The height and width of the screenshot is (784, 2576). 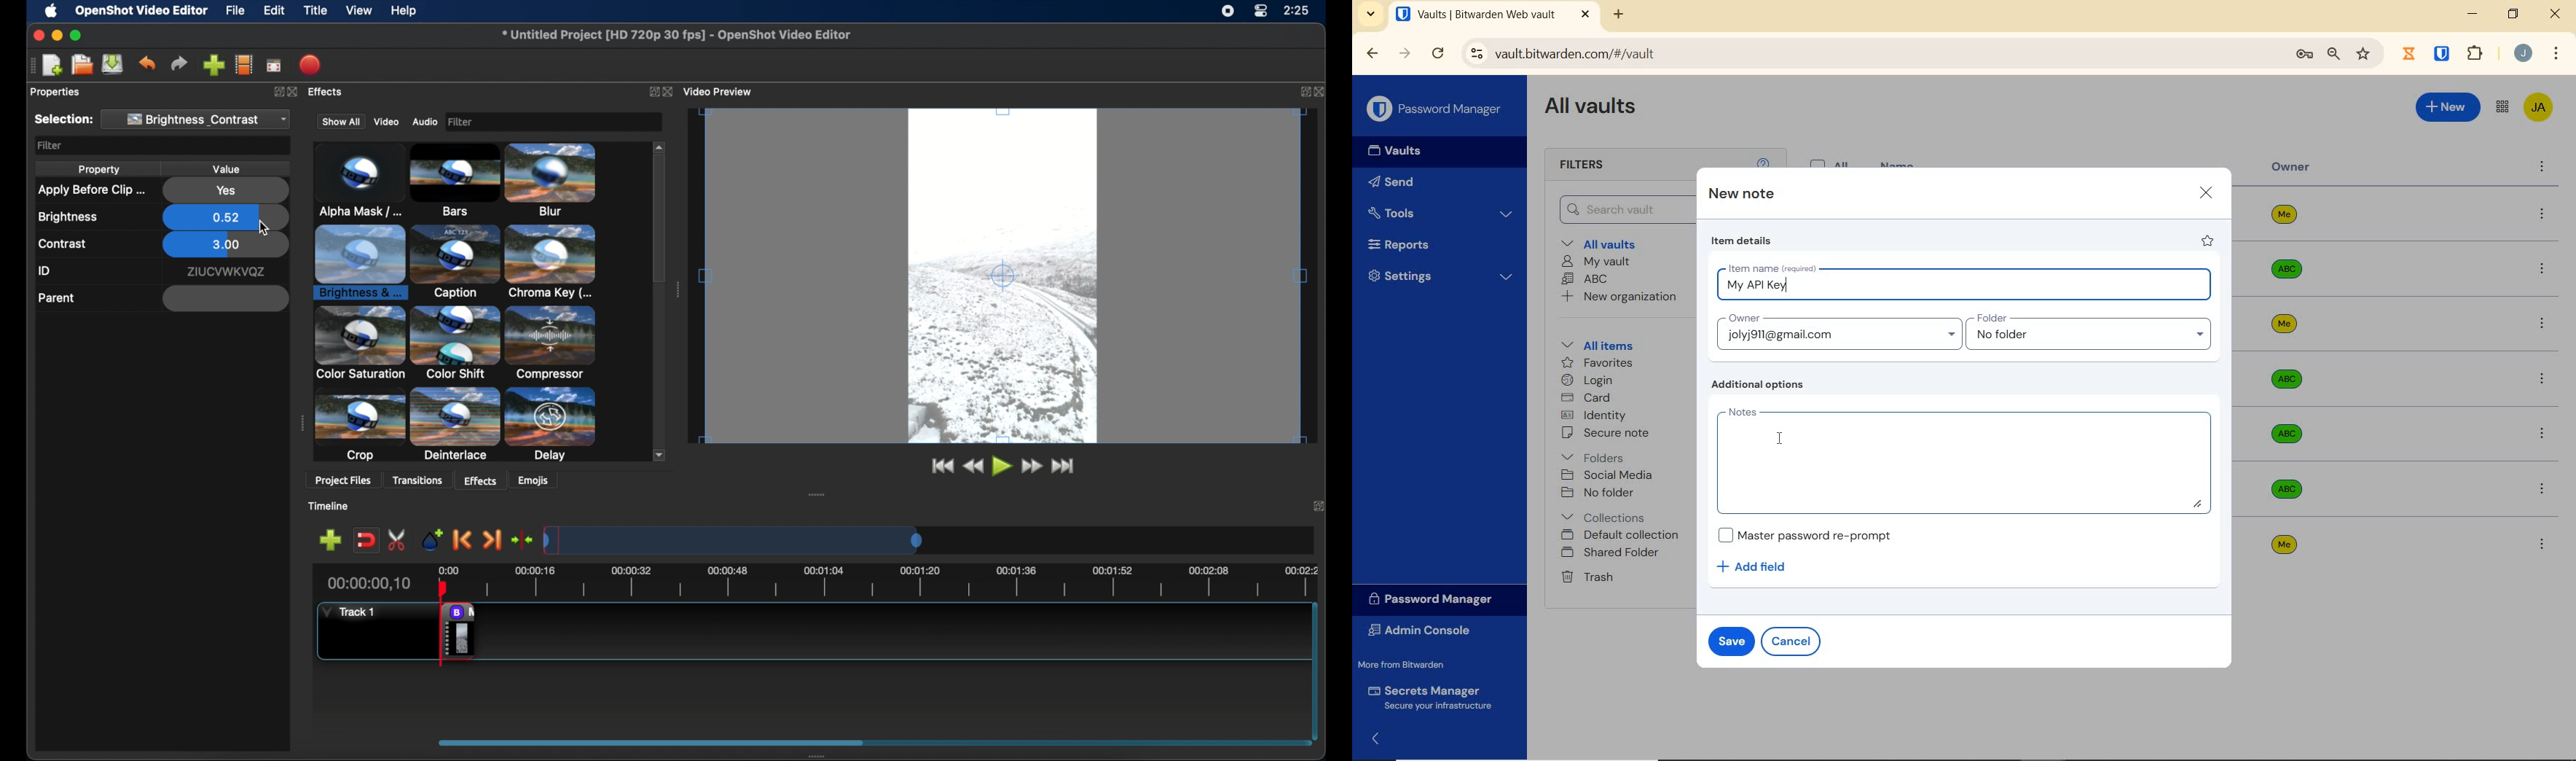 What do you see at coordinates (2541, 270) in the screenshot?
I see `more options` at bounding box center [2541, 270].